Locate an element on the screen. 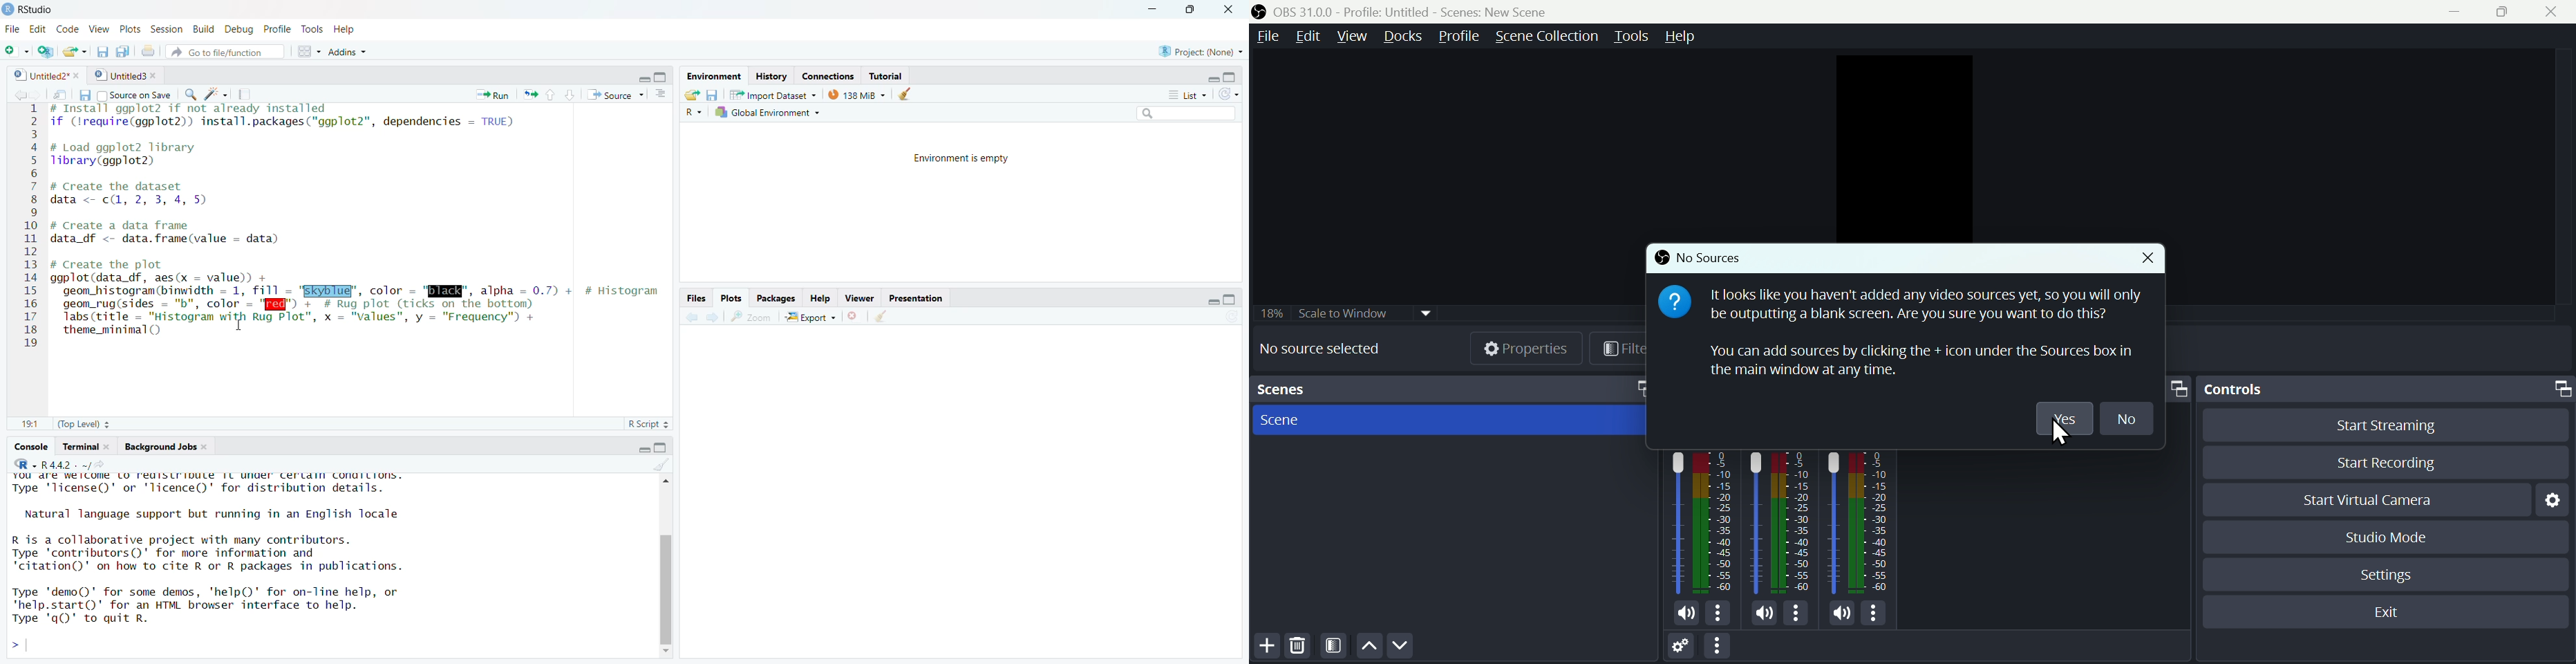 The height and width of the screenshot is (672, 2576). yes is located at coordinates (2056, 423).